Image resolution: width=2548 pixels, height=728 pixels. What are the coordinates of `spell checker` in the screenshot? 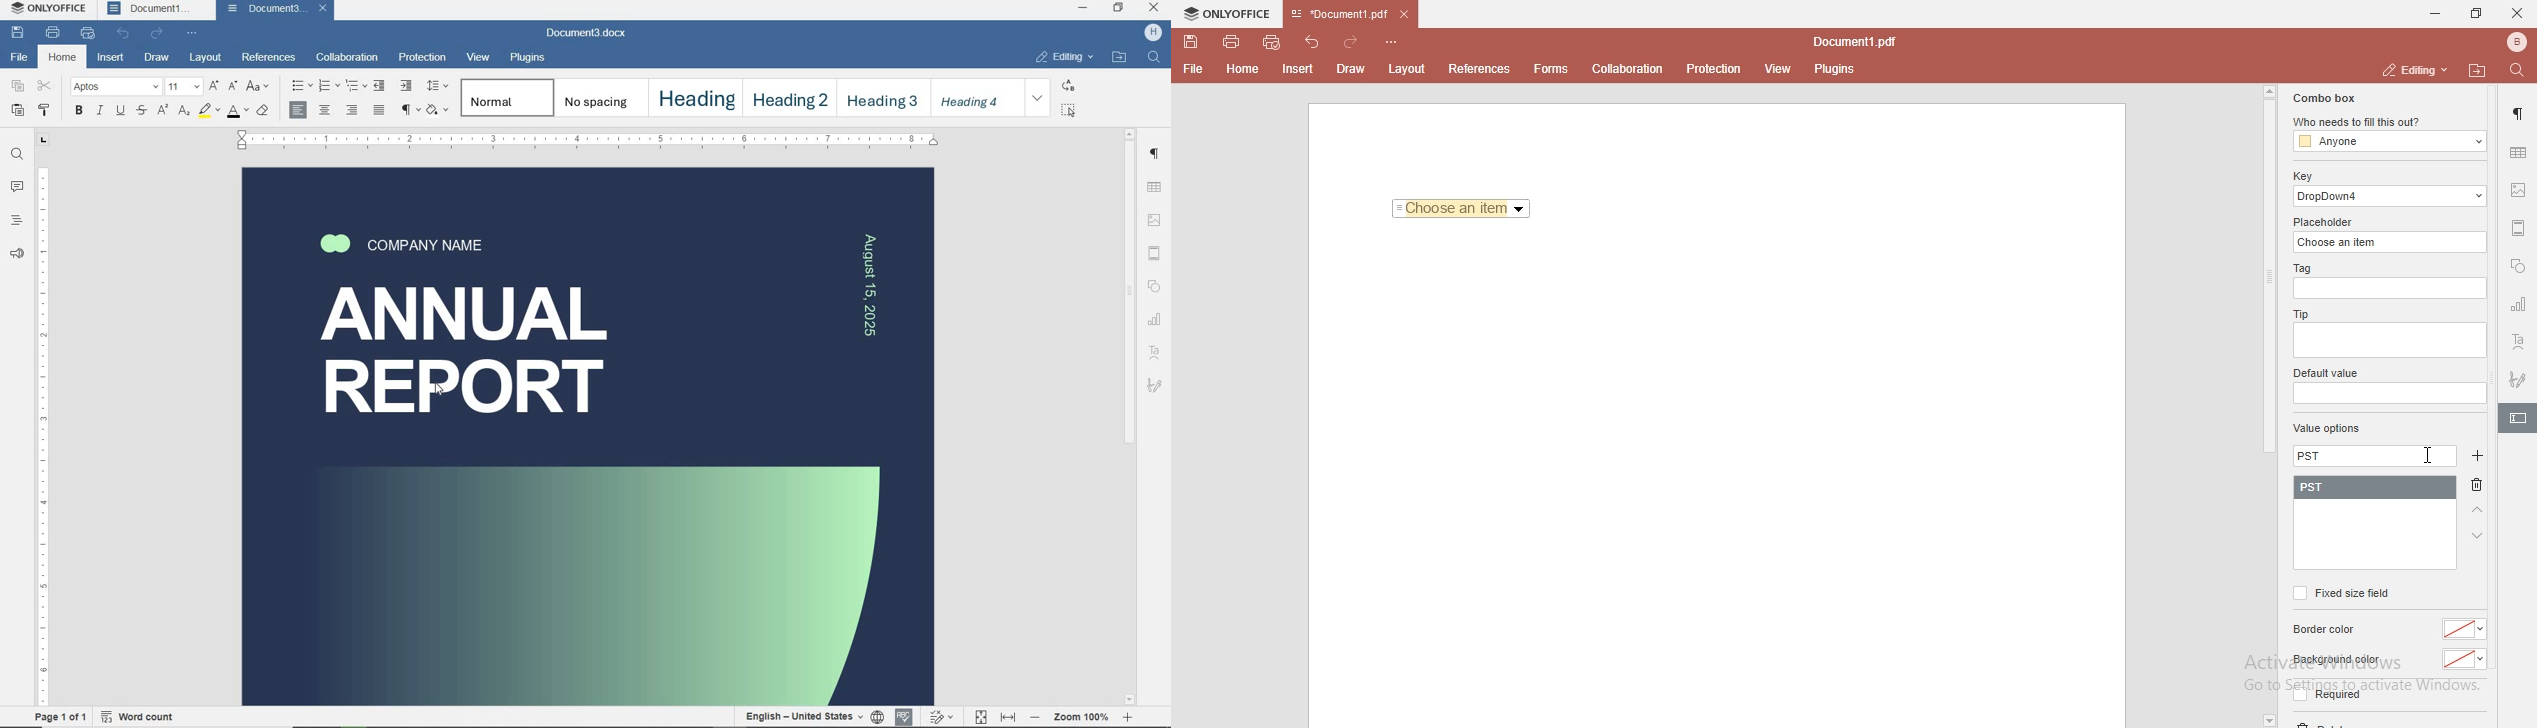 It's located at (906, 717).